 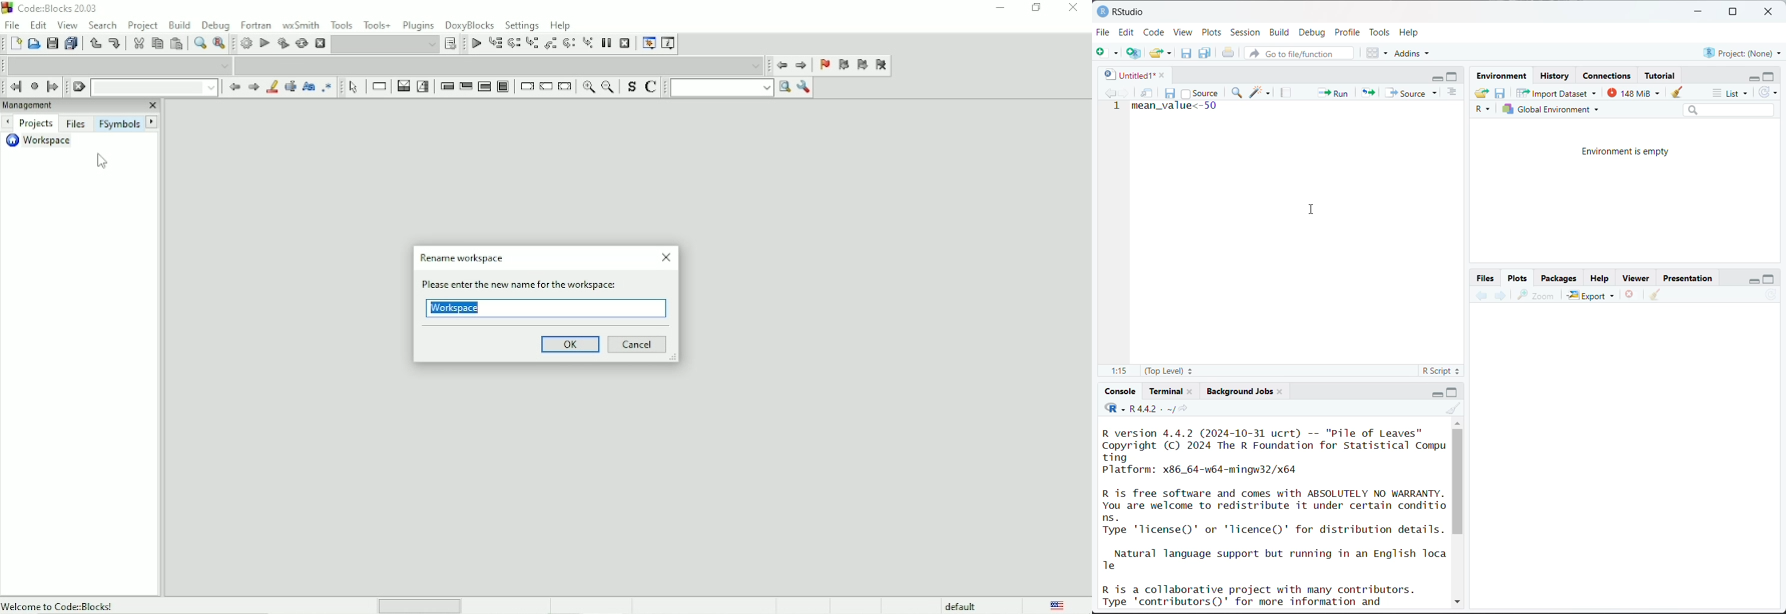 What do you see at coordinates (1312, 32) in the screenshot?
I see `Debug` at bounding box center [1312, 32].